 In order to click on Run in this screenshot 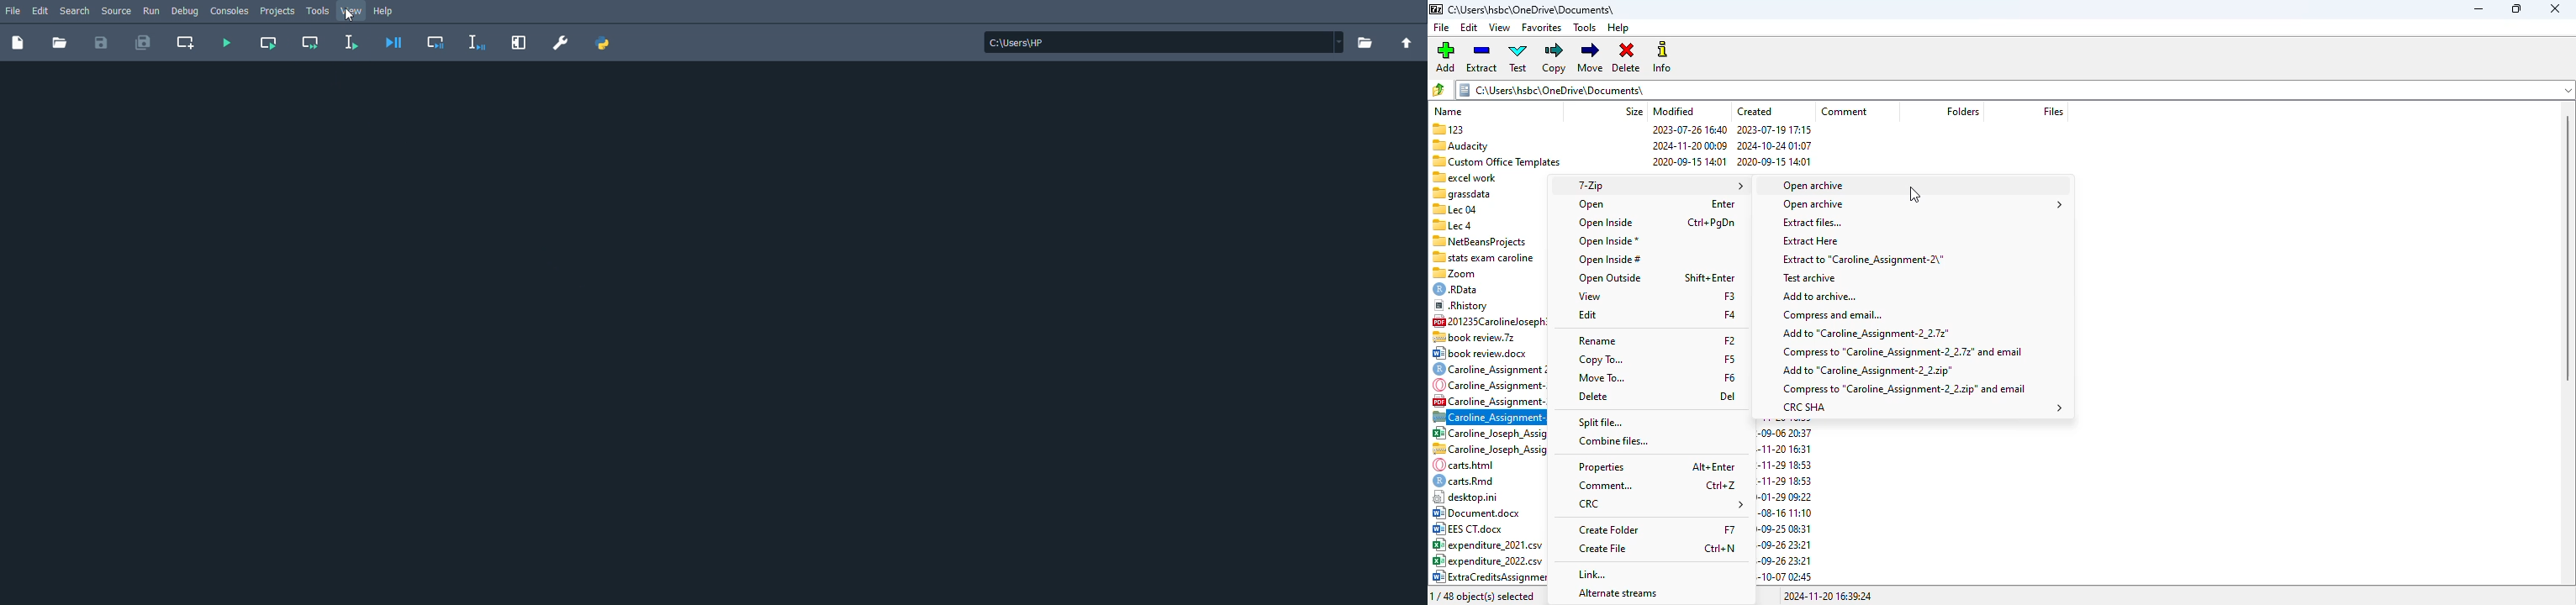, I will do `click(151, 10)`.